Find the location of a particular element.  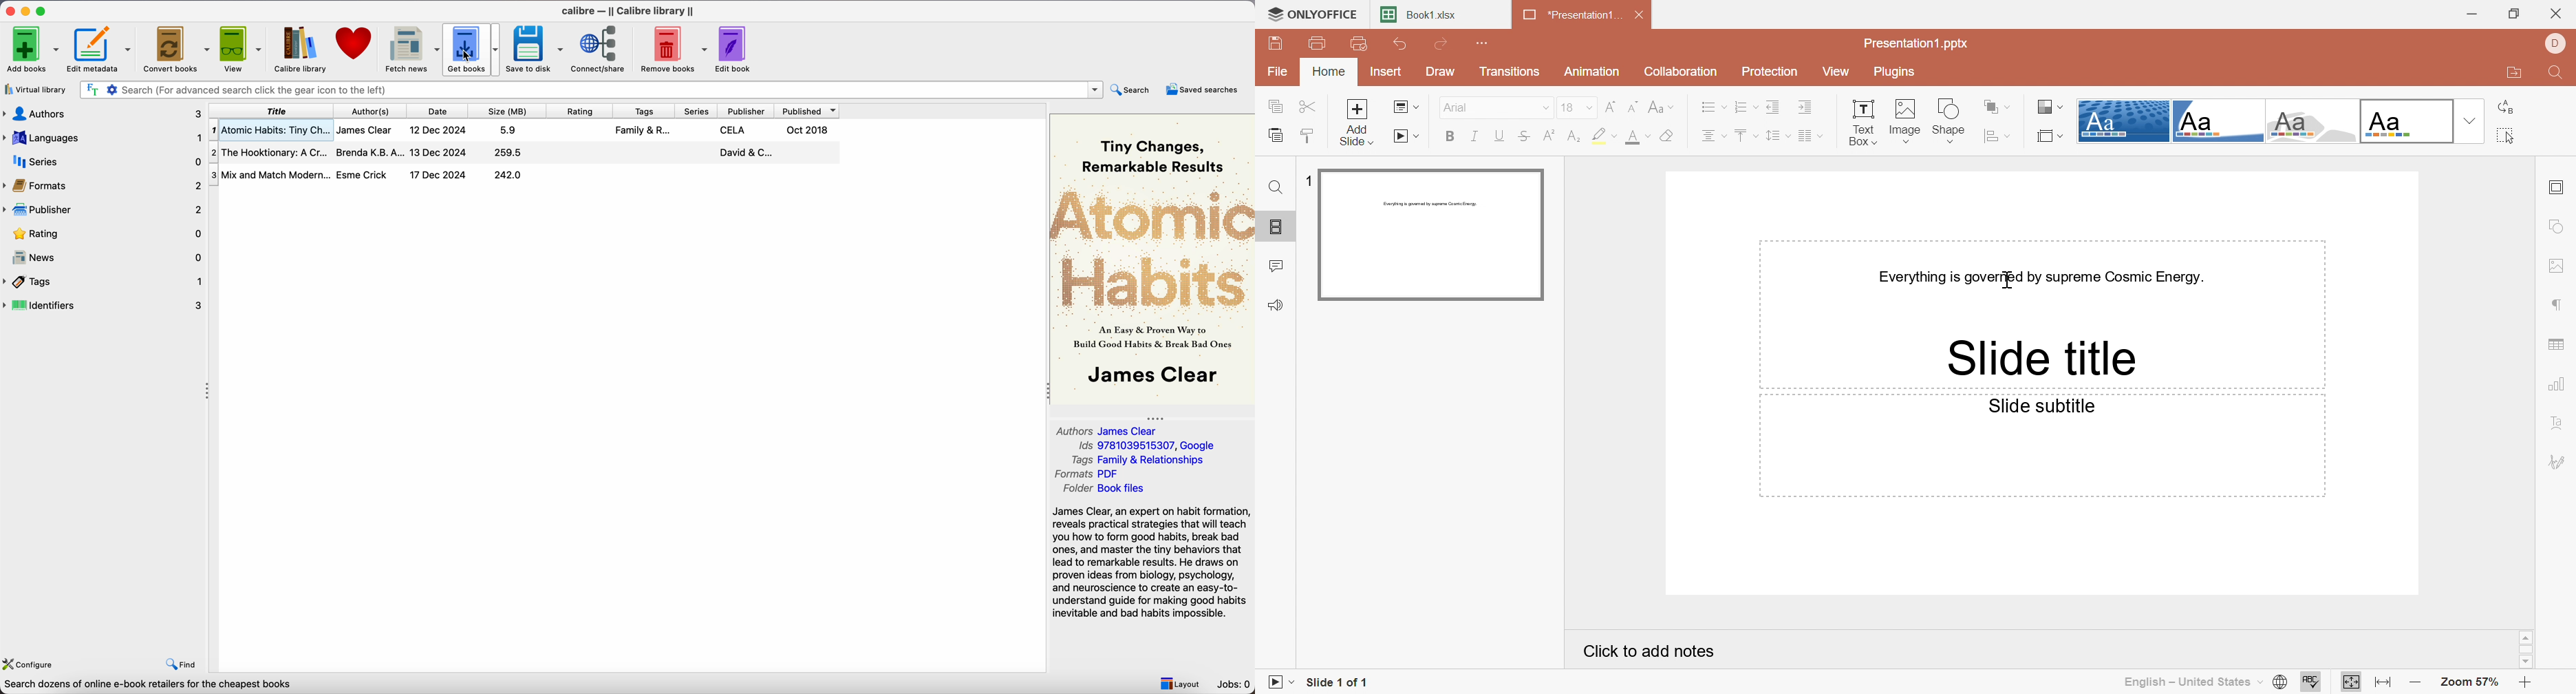

Signature settings is located at coordinates (2559, 461).